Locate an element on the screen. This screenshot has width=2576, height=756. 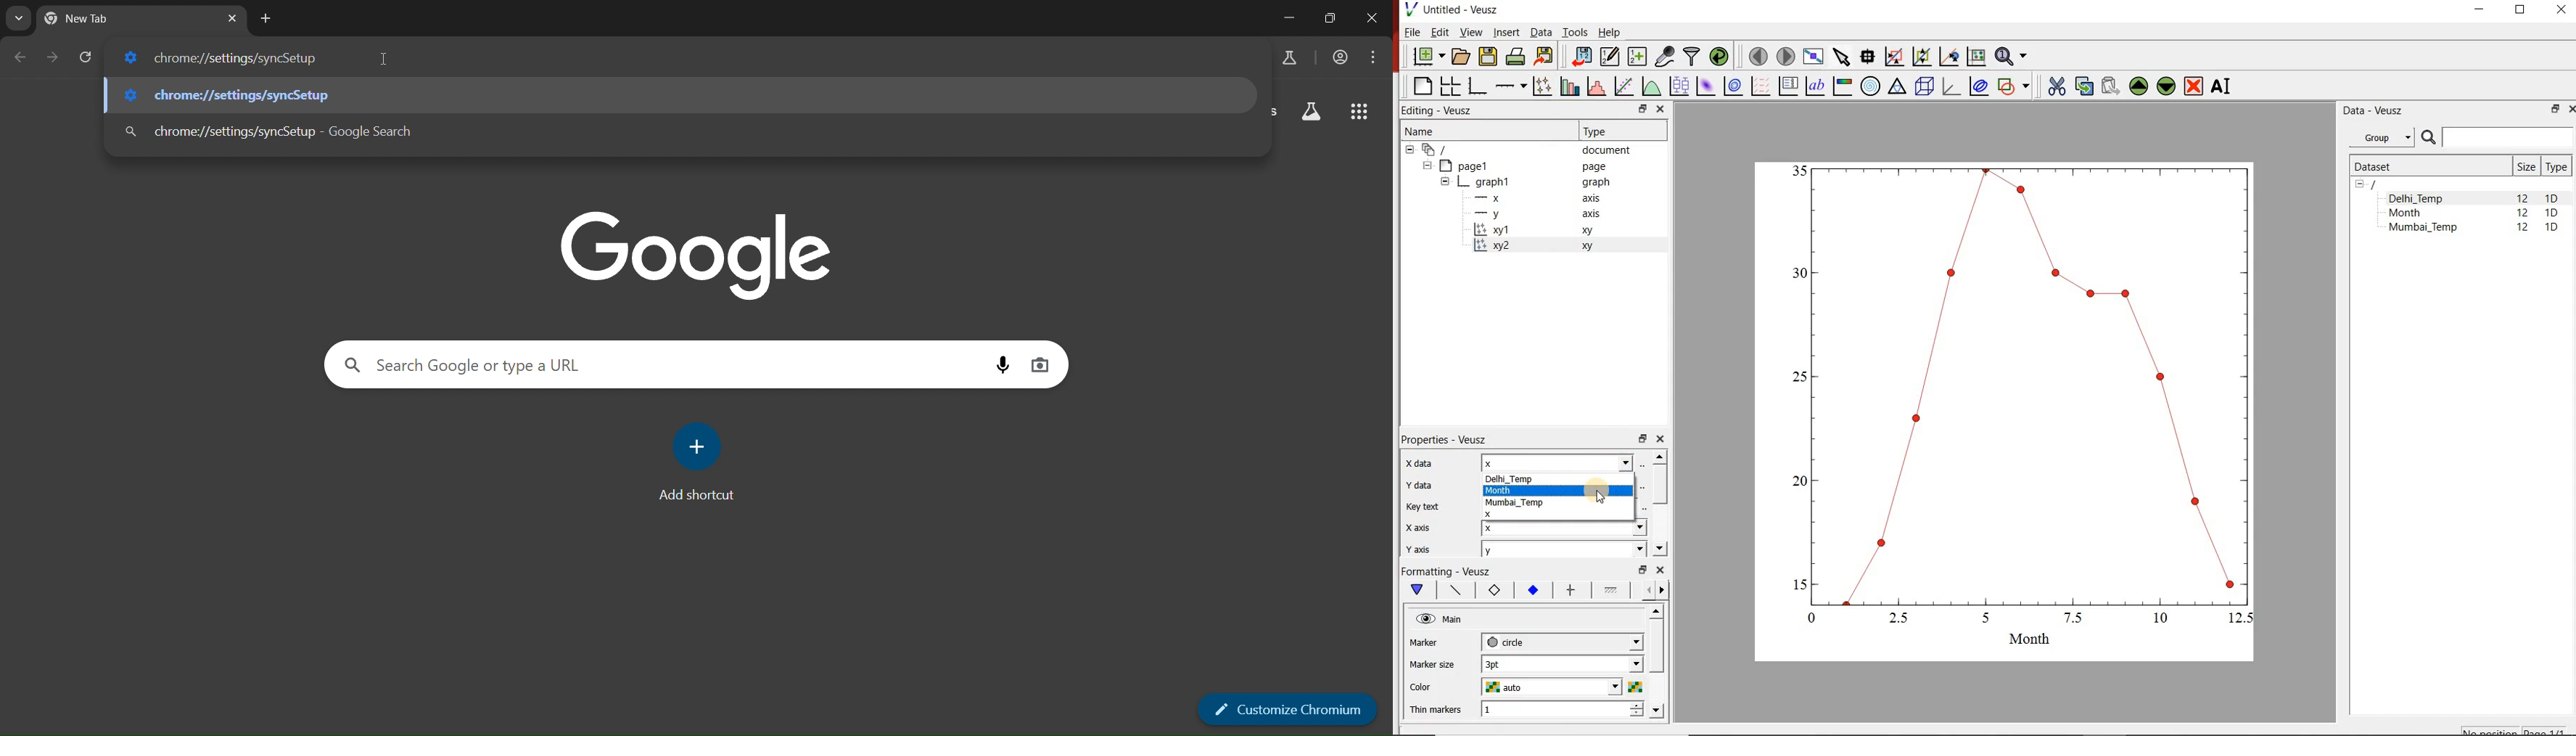
File is located at coordinates (1411, 32).